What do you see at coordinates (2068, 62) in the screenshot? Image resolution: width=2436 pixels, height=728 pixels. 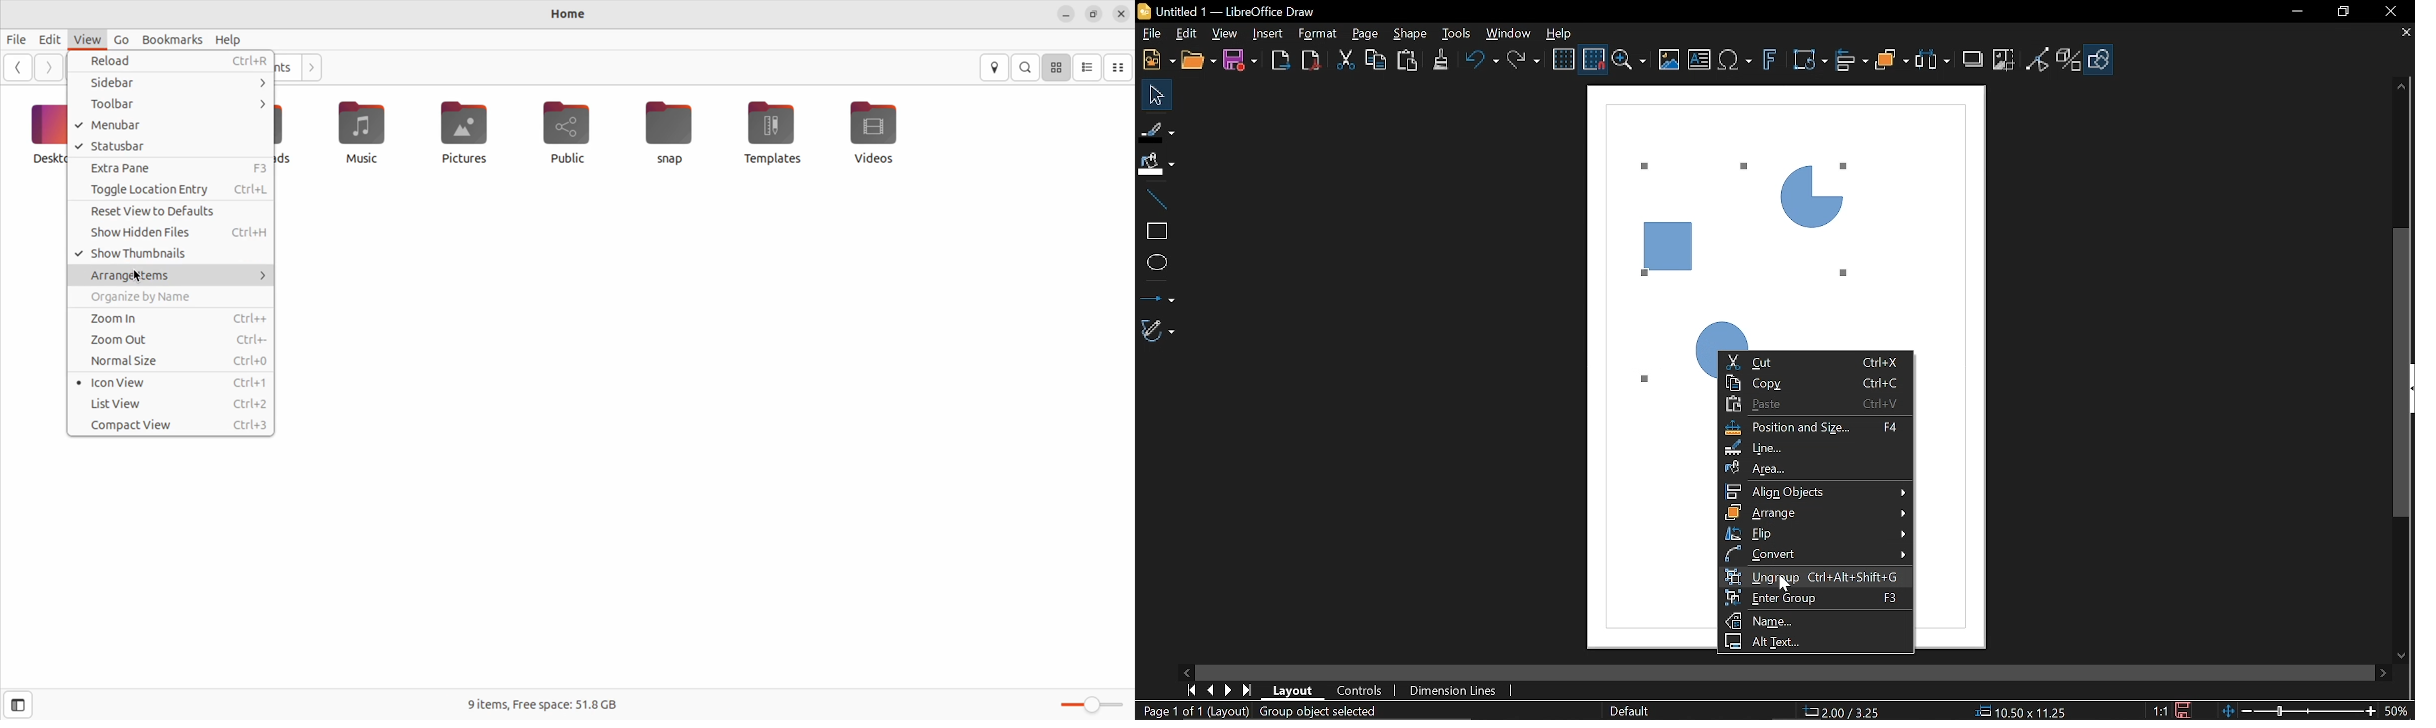 I see `Toggle extrusion` at bounding box center [2068, 62].